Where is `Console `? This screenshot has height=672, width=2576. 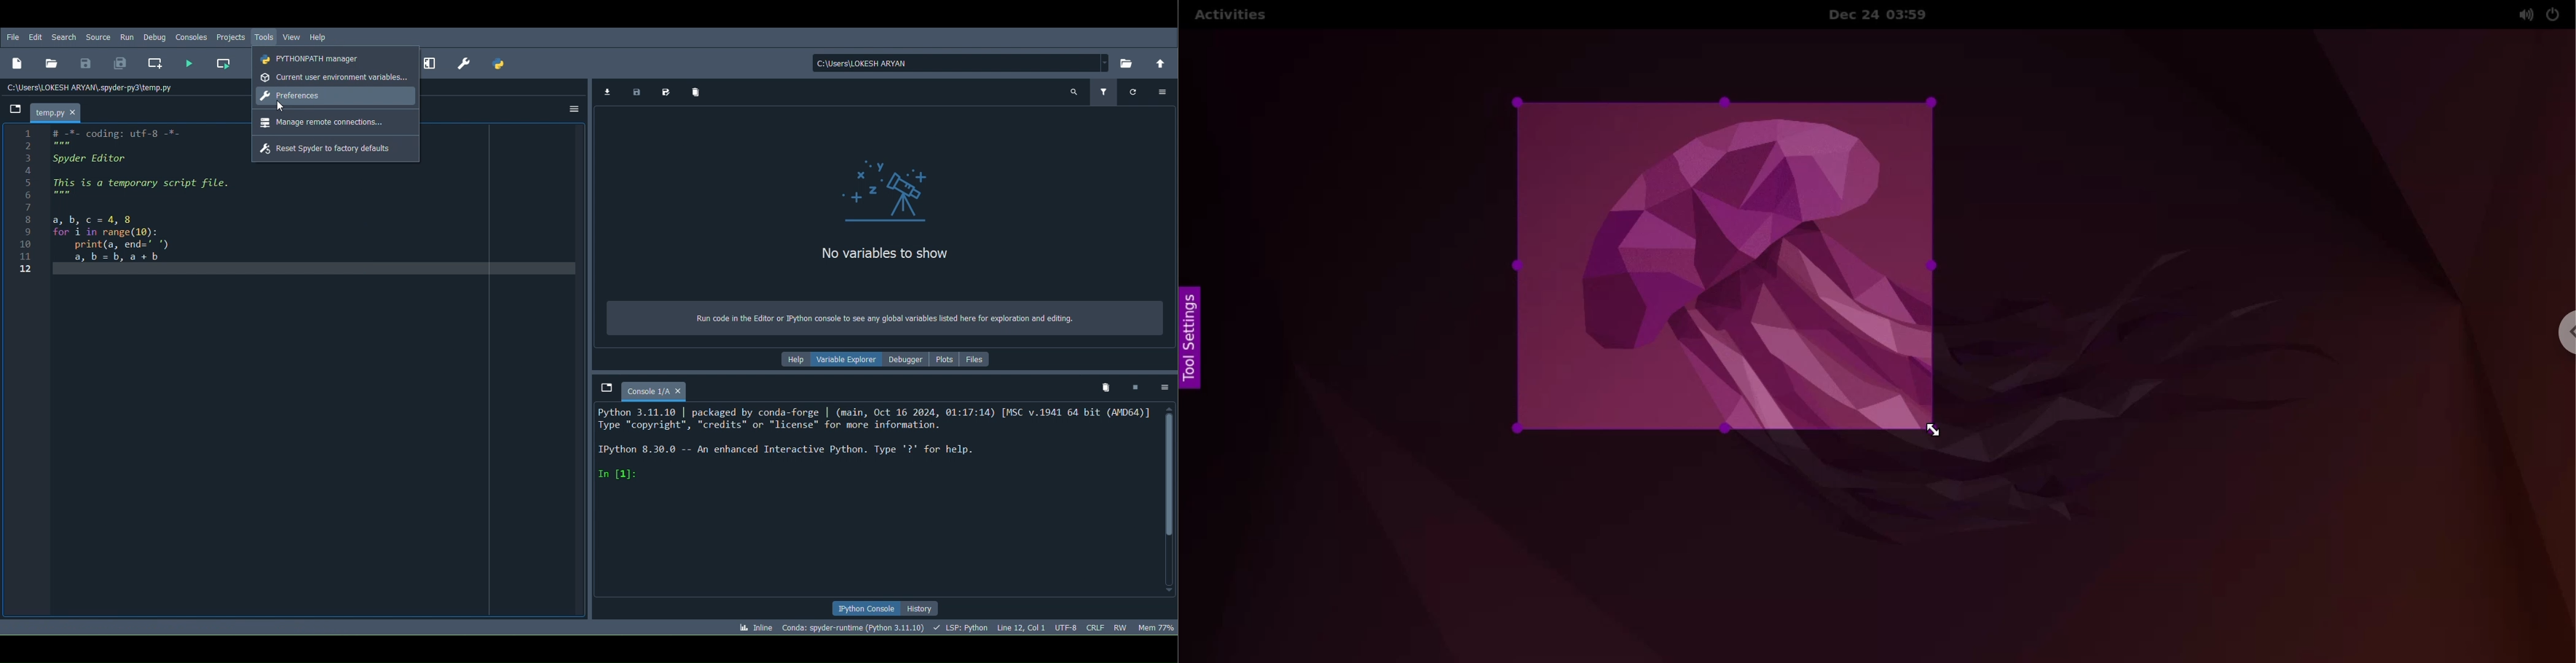
Console  is located at coordinates (657, 390).